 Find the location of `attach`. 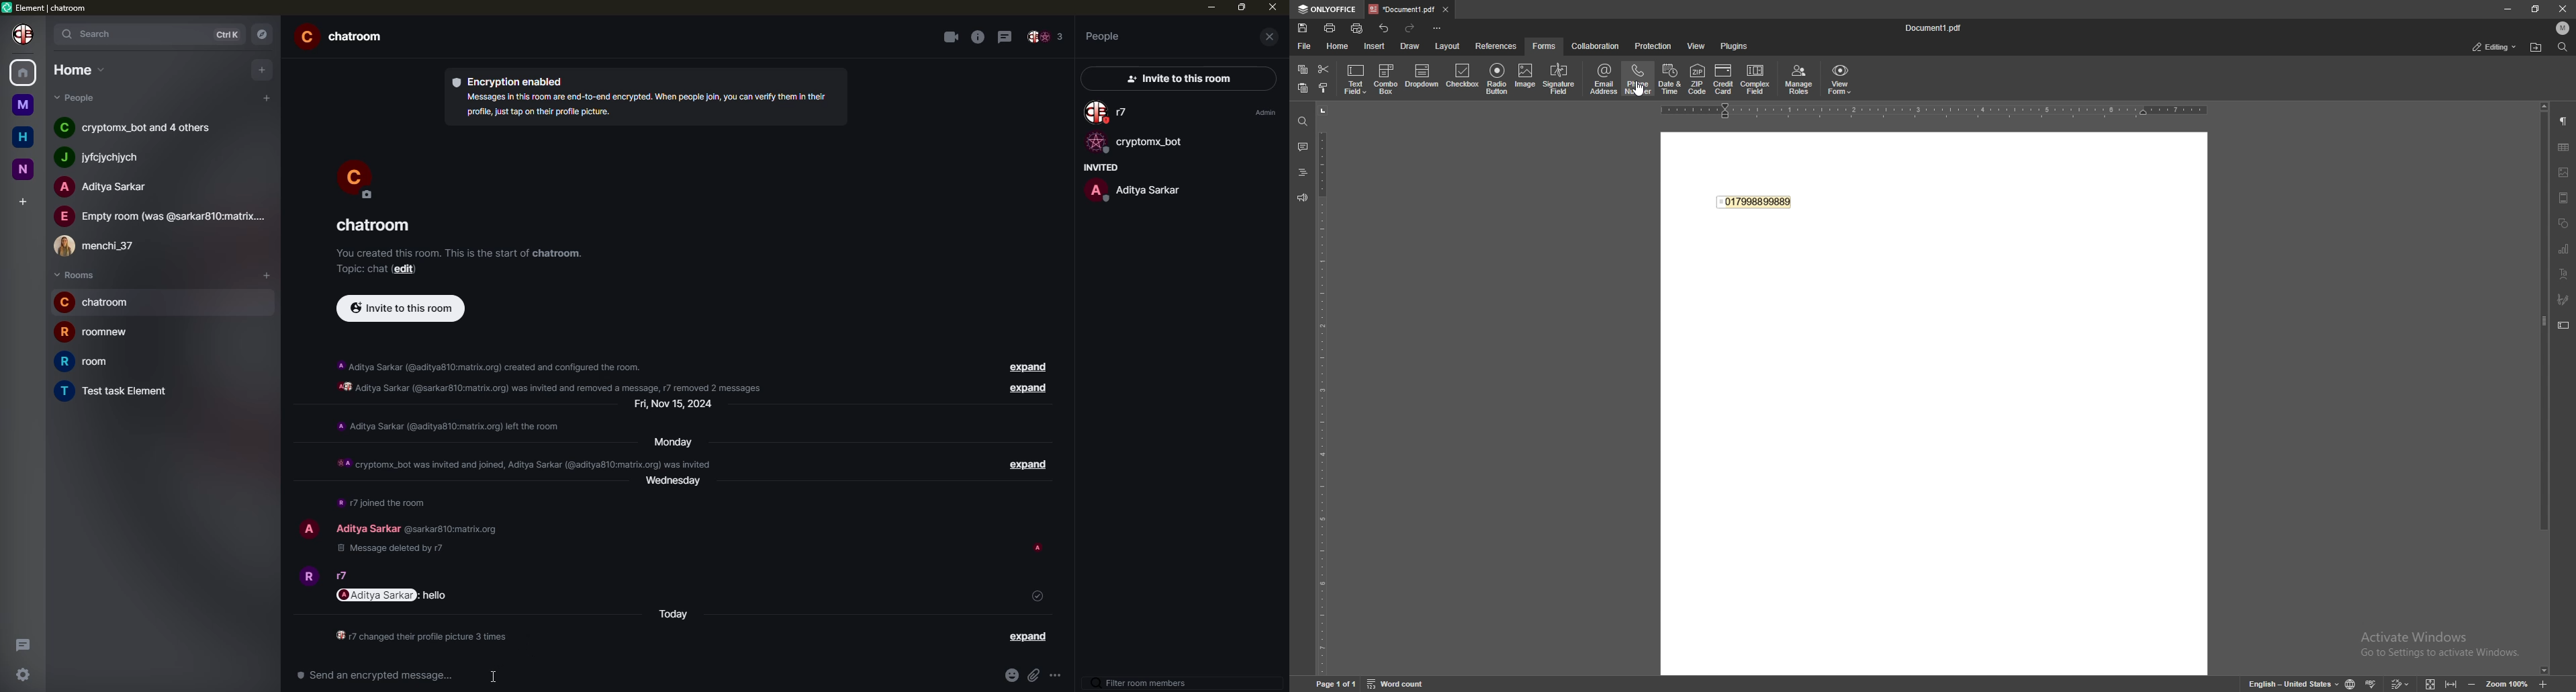

attach is located at coordinates (1036, 678).